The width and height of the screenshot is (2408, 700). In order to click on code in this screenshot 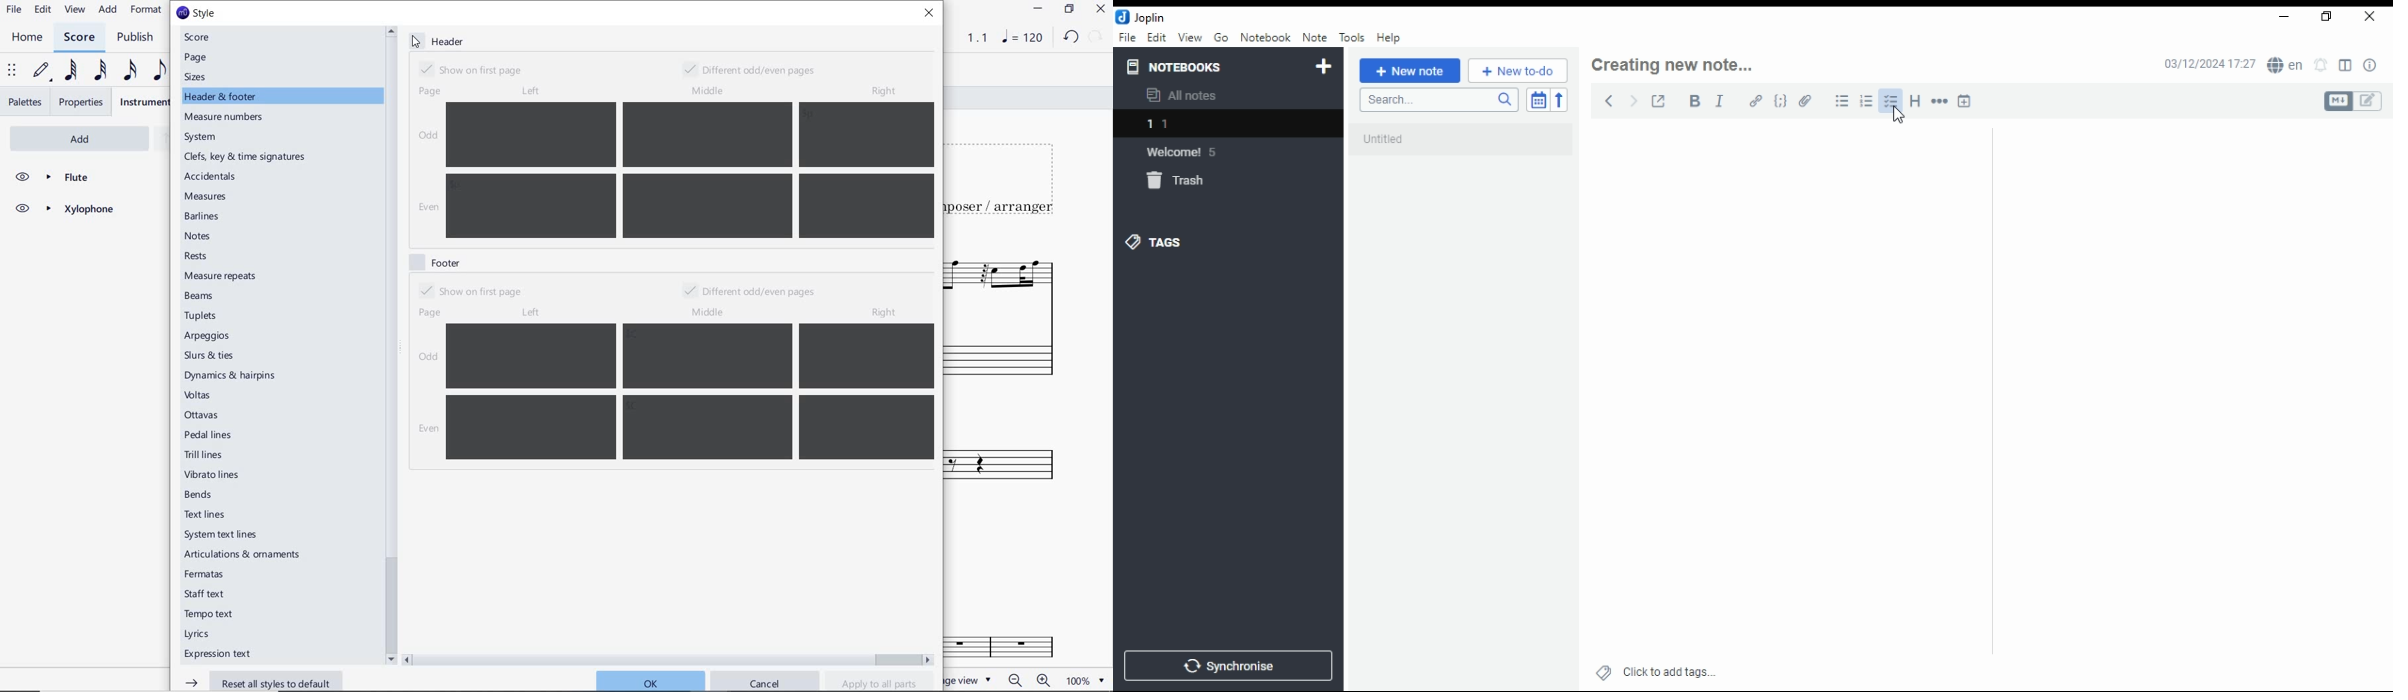, I will do `click(1781, 102)`.